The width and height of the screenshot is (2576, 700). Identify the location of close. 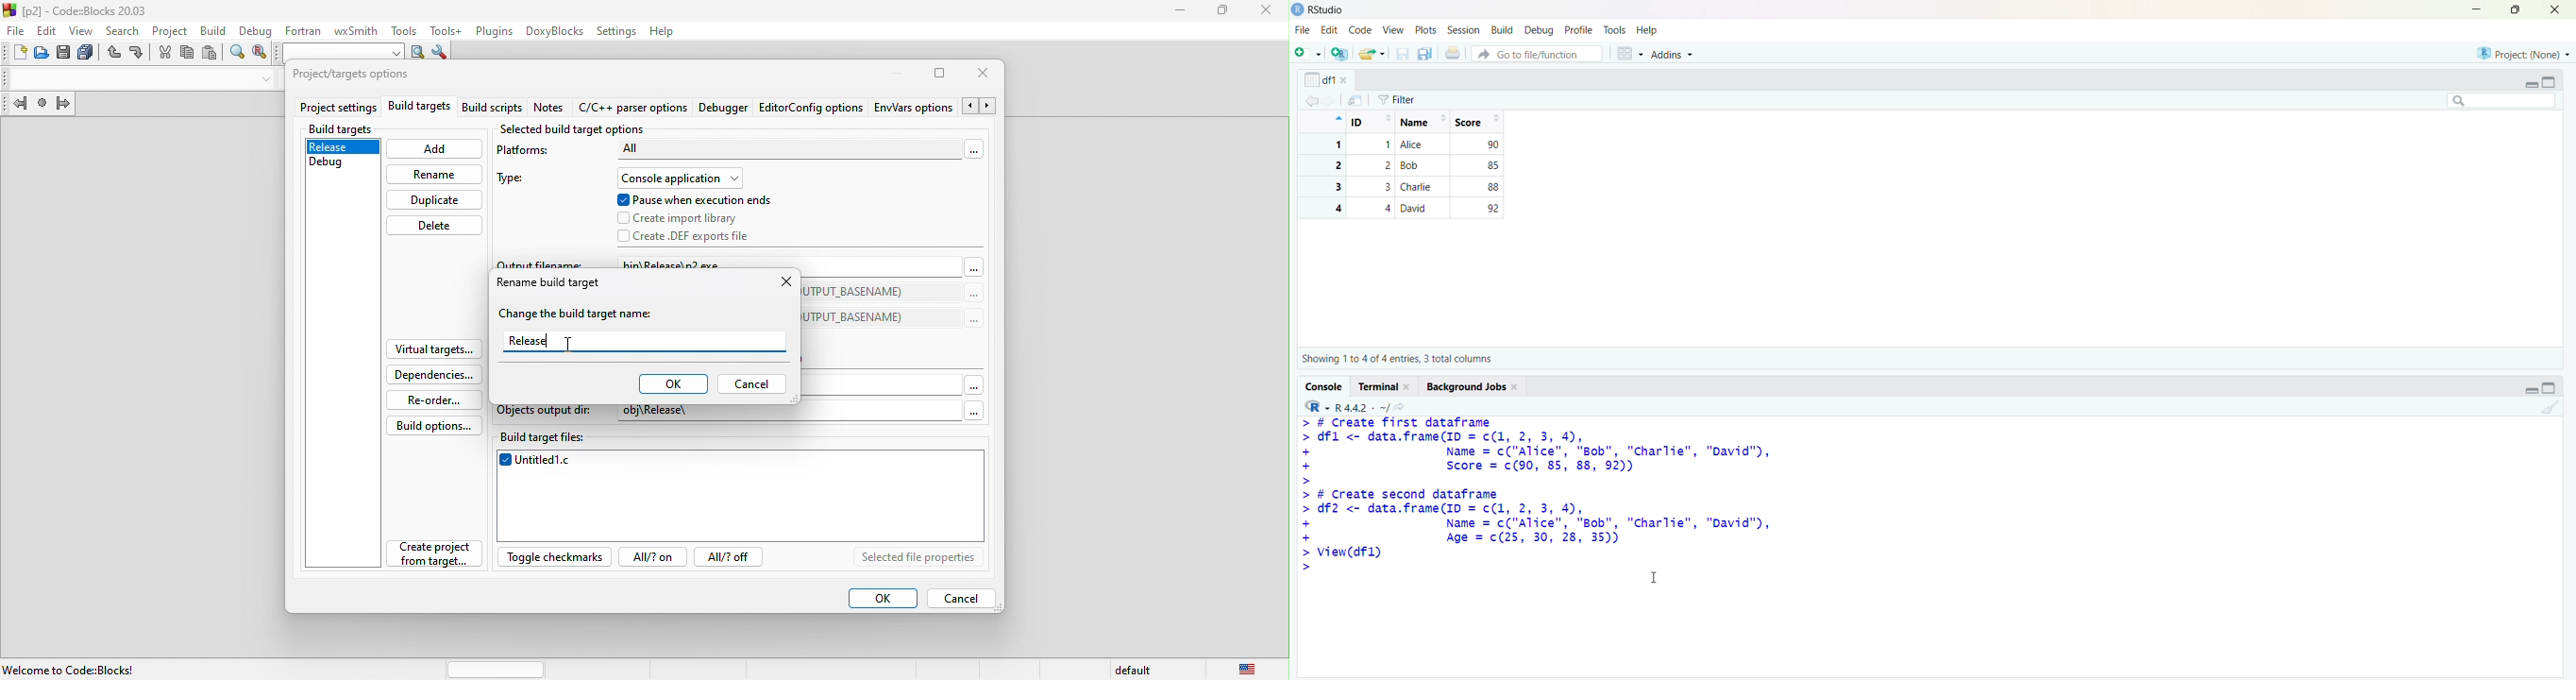
(1517, 388).